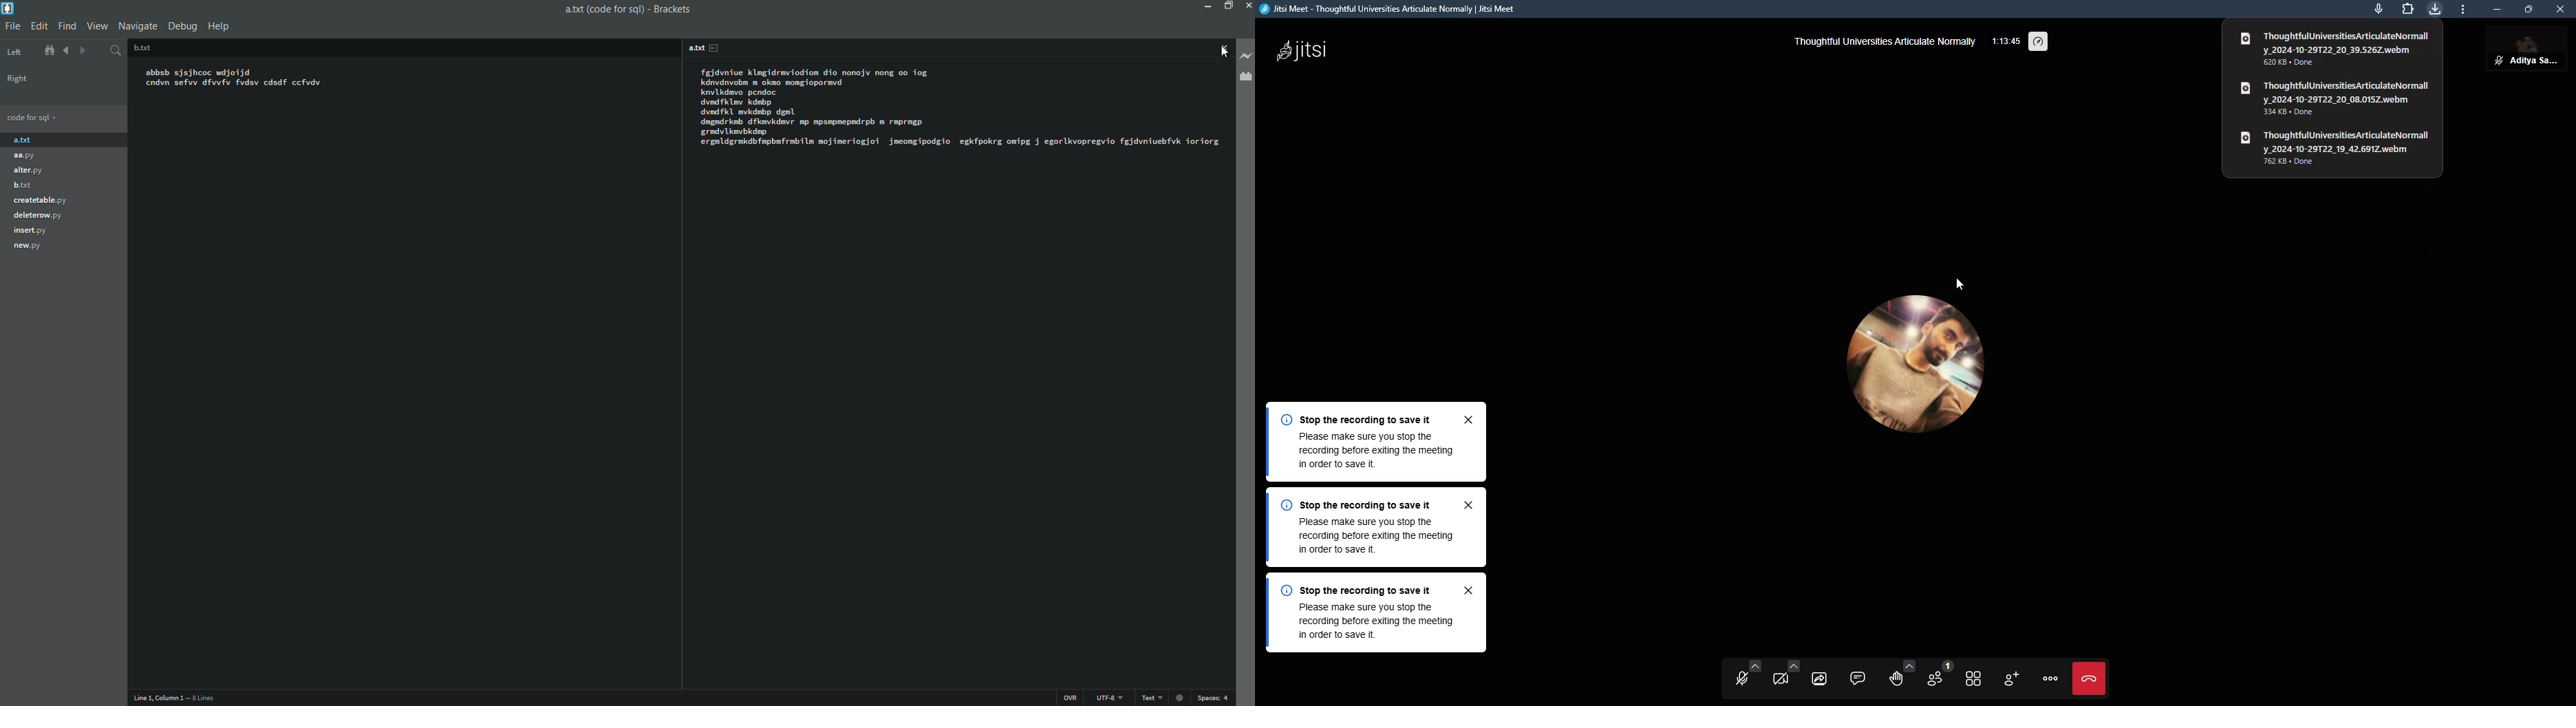 The height and width of the screenshot is (728, 2576). I want to click on more actions, so click(2049, 676).